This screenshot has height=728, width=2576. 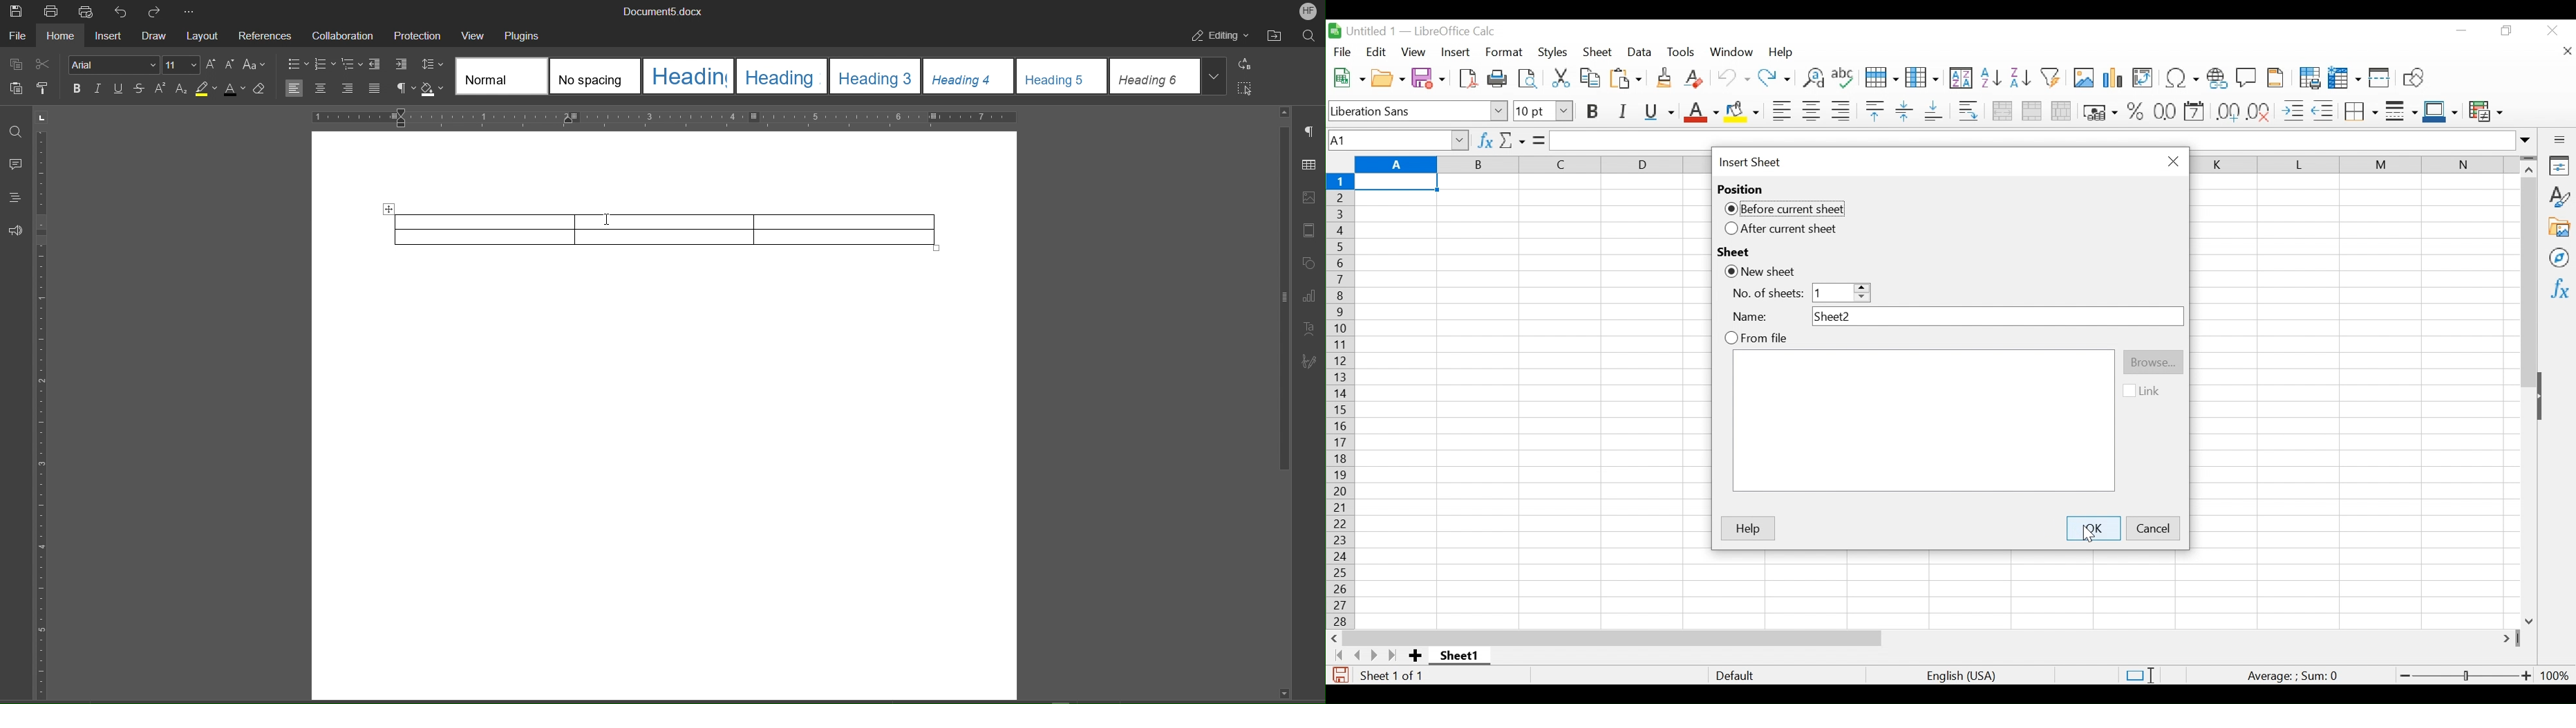 I want to click on Nonprinting characters, so click(x=405, y=89).